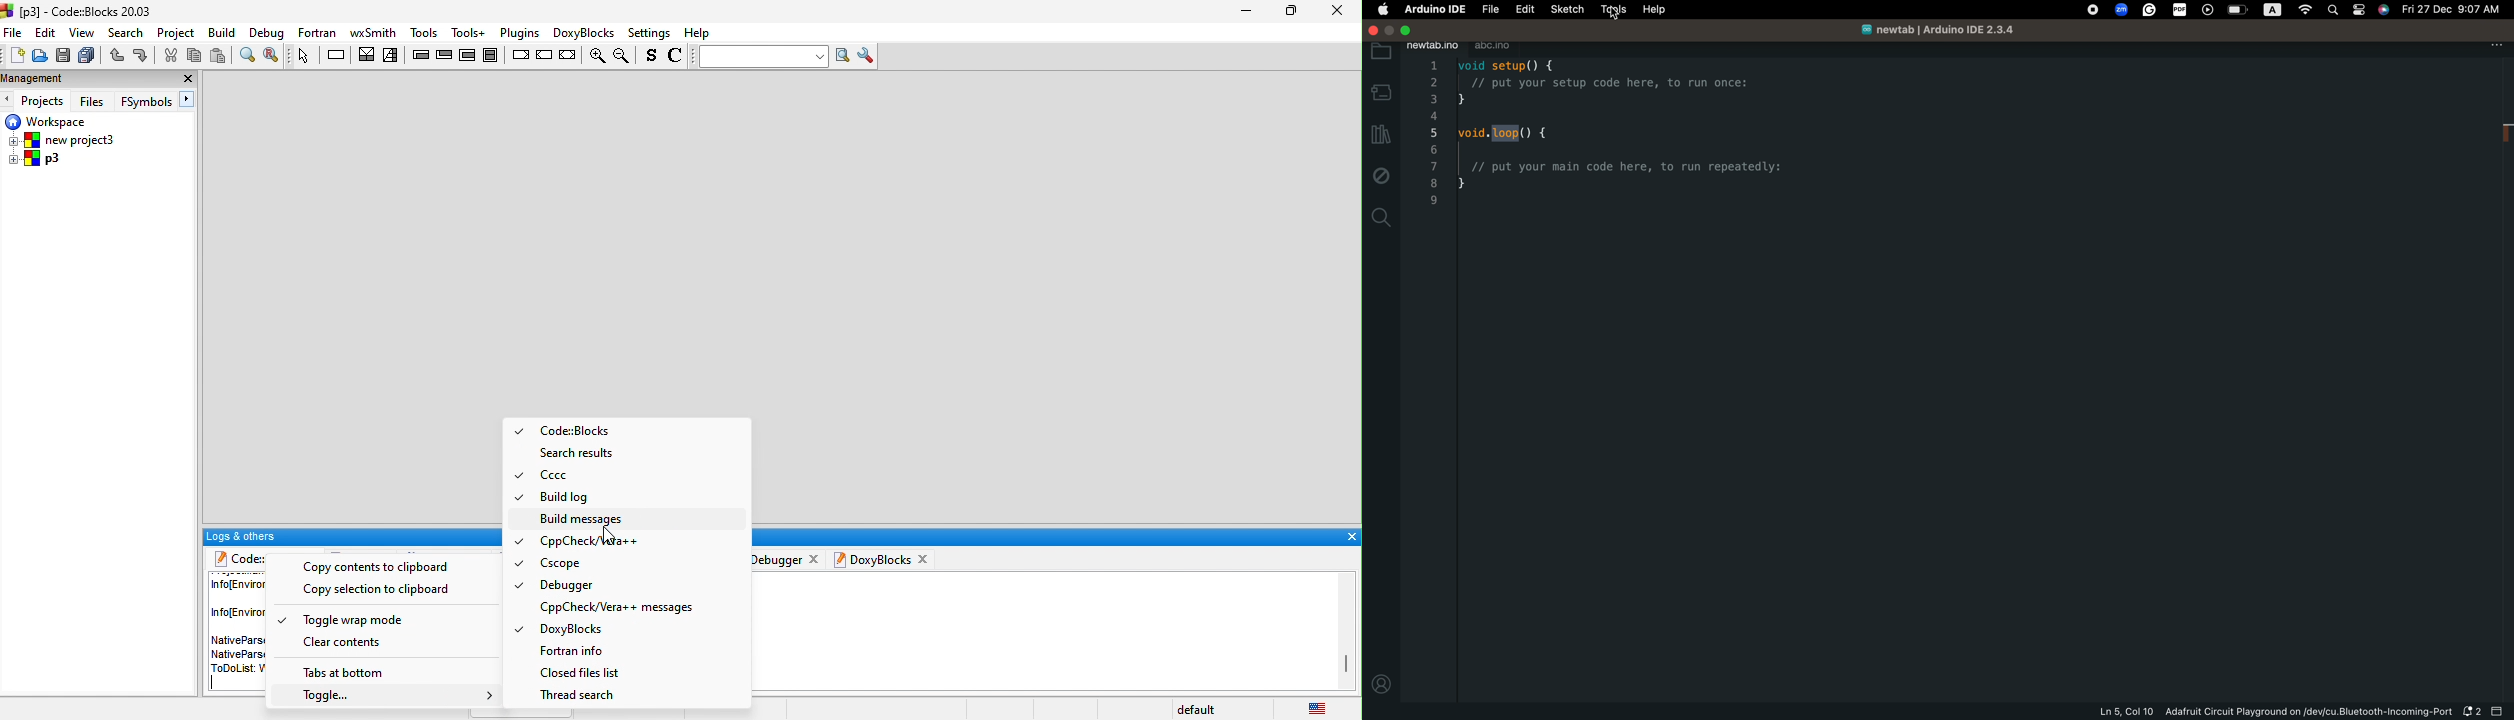  Describe the element at coordinates (220, 55) in the screenshot. I see `paste` at that location.